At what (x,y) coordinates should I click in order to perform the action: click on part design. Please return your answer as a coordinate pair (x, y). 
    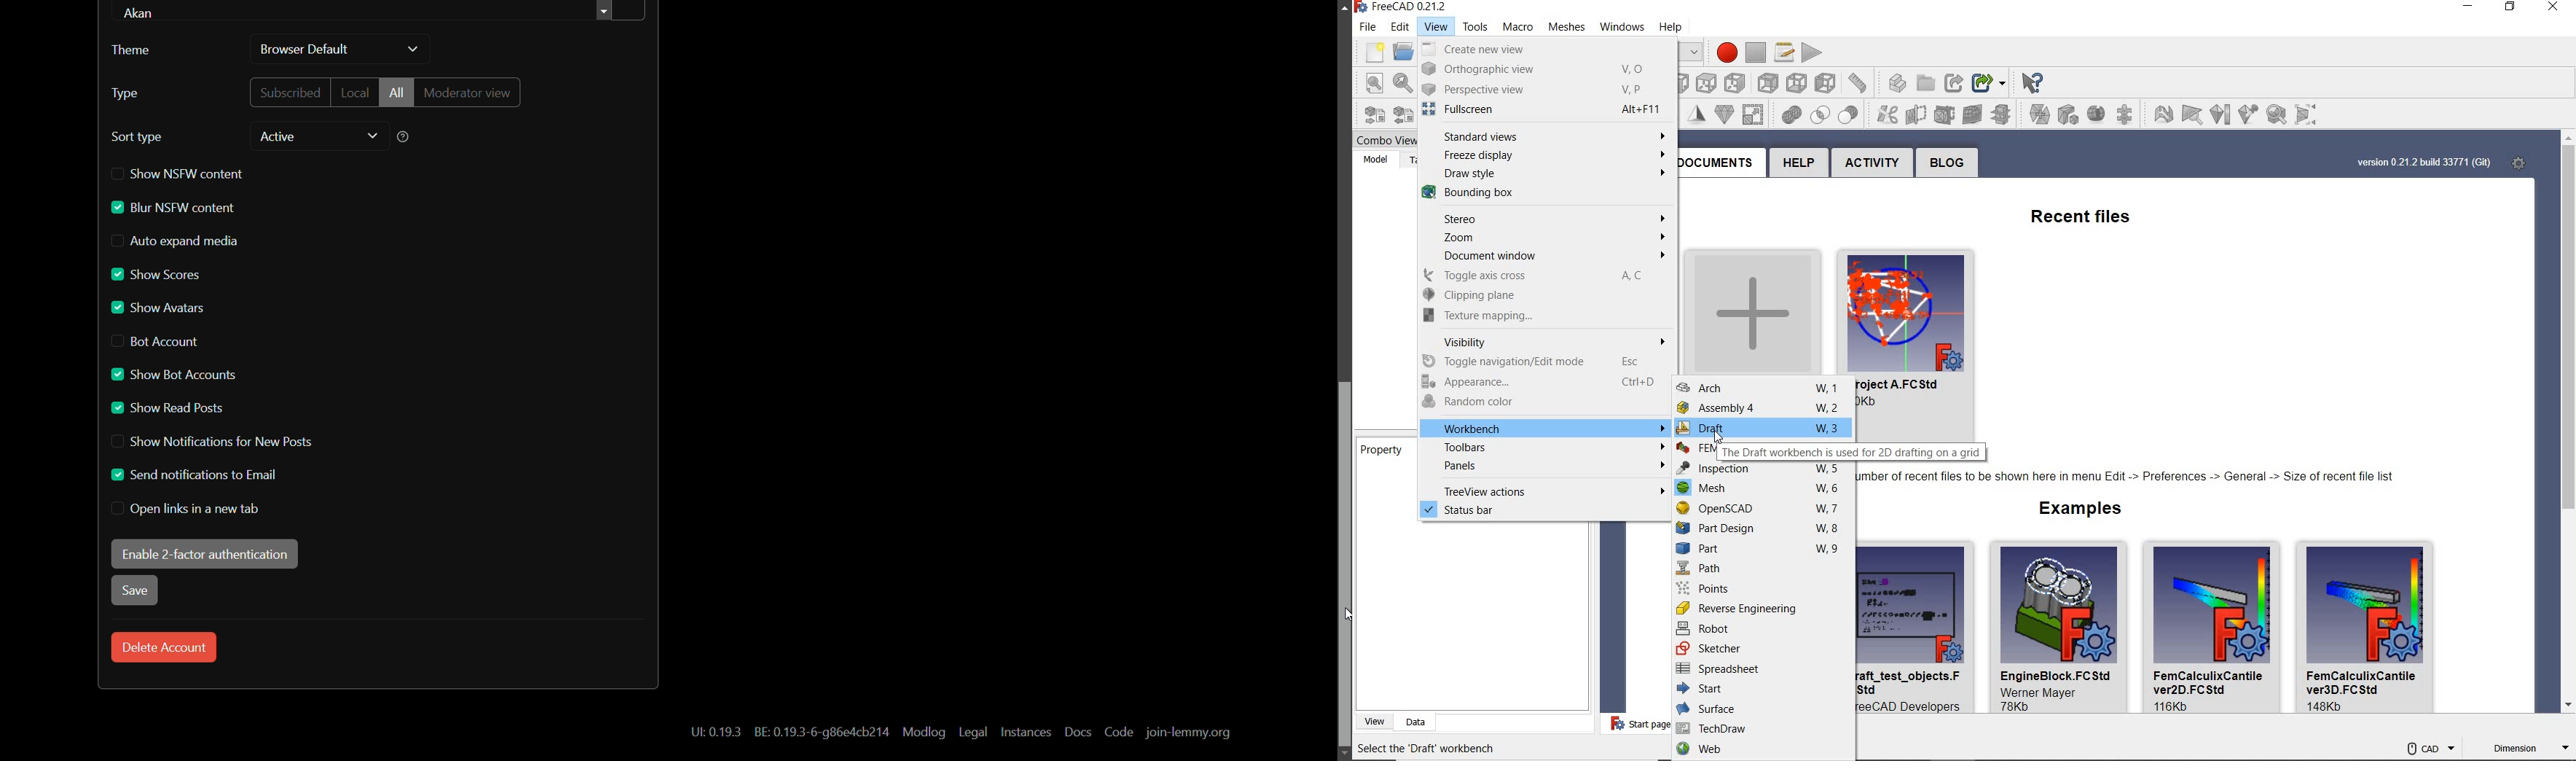
    Looking at the image, I should click on (1760, 528).